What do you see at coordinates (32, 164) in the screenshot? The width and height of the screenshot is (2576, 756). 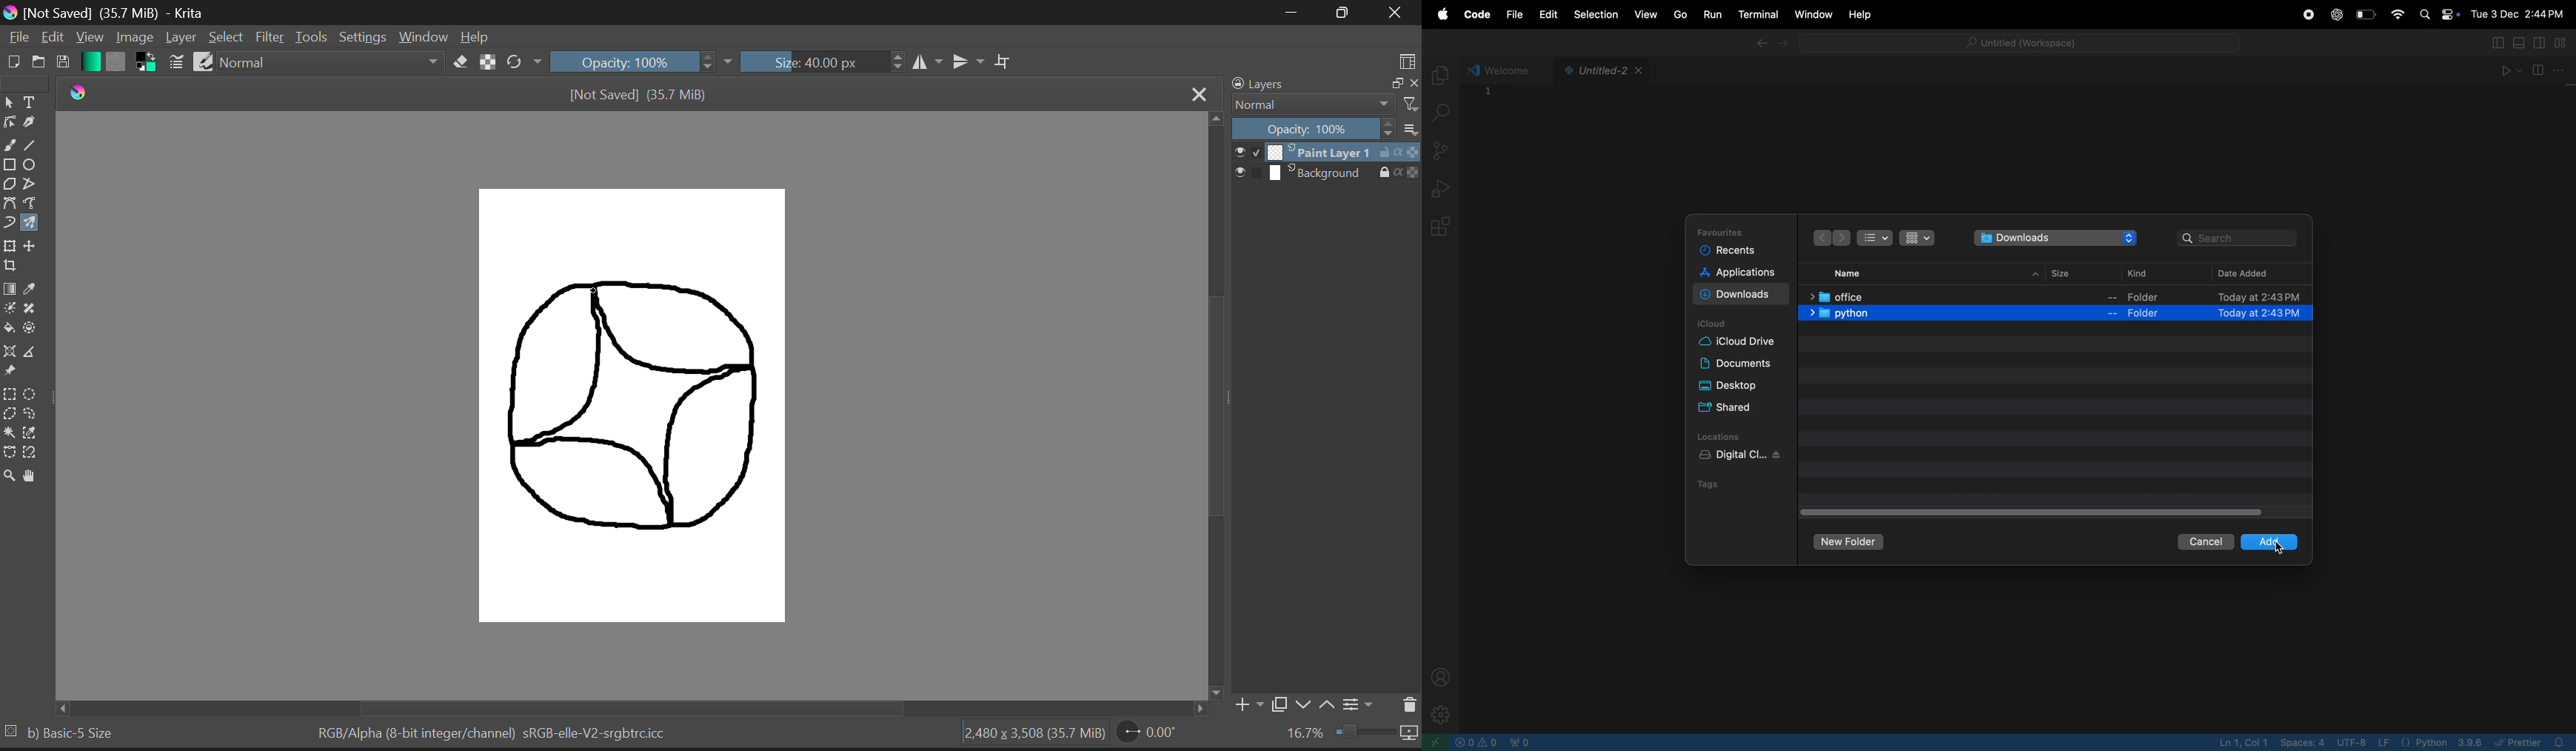 I see `Ellipses` at bounding box center [32, 164].